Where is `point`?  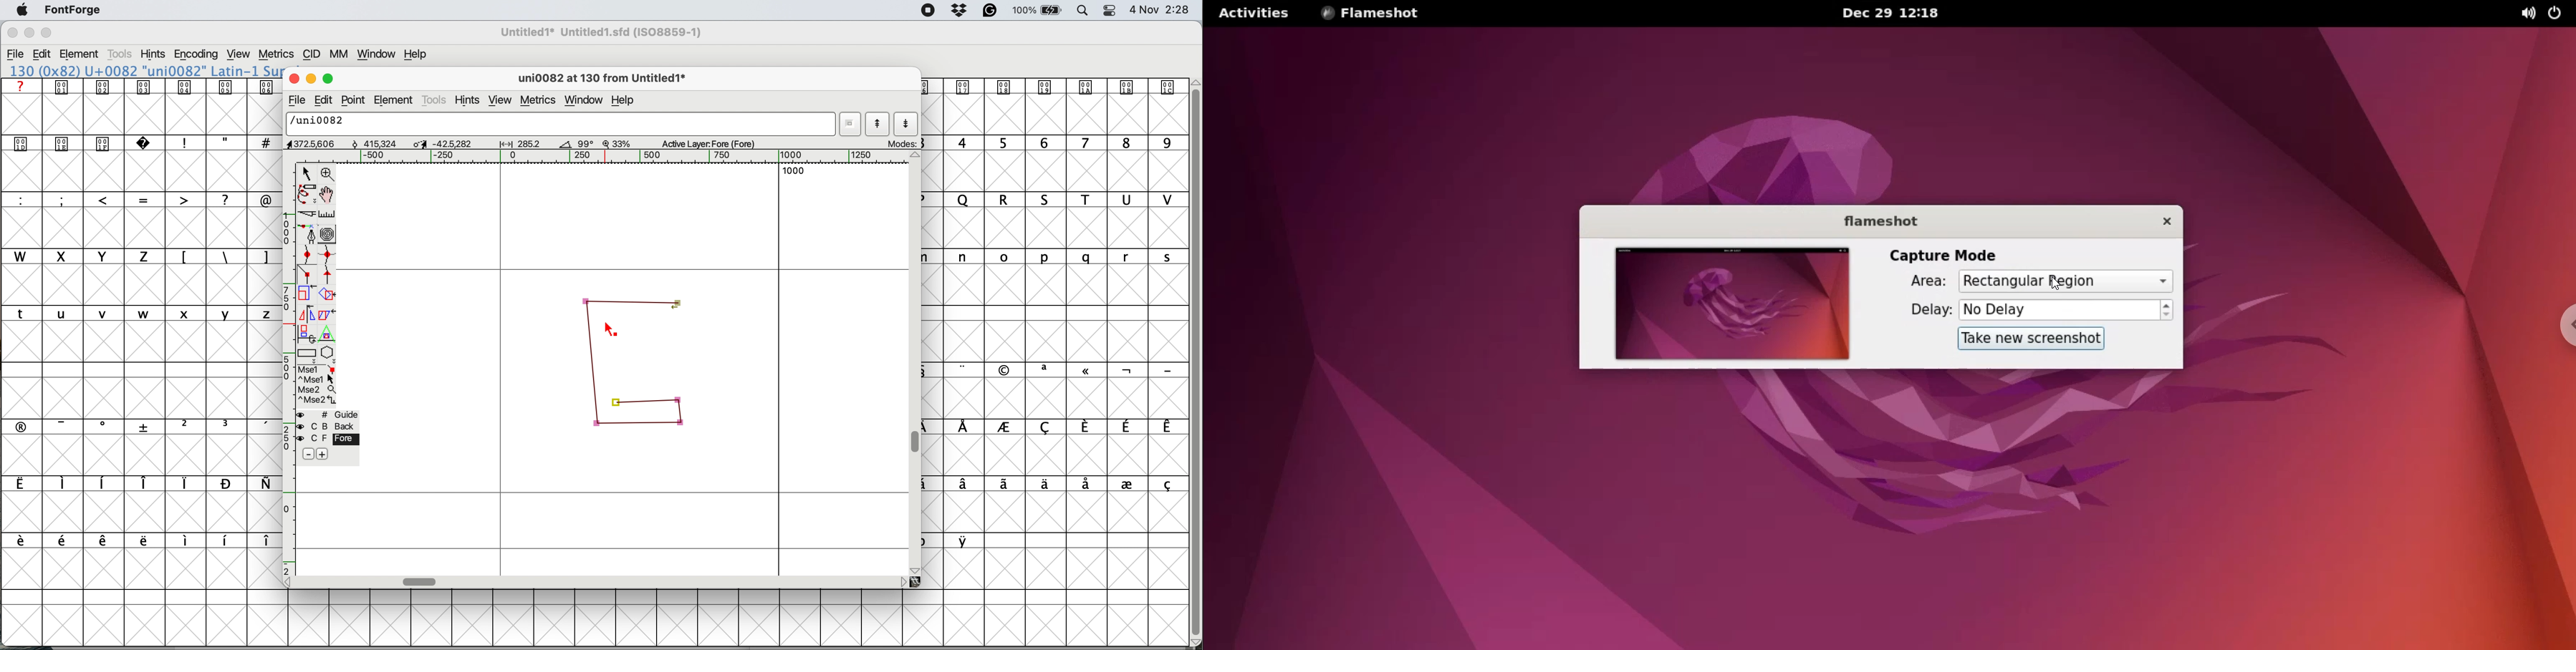 point is located at coordinates (354, 100).